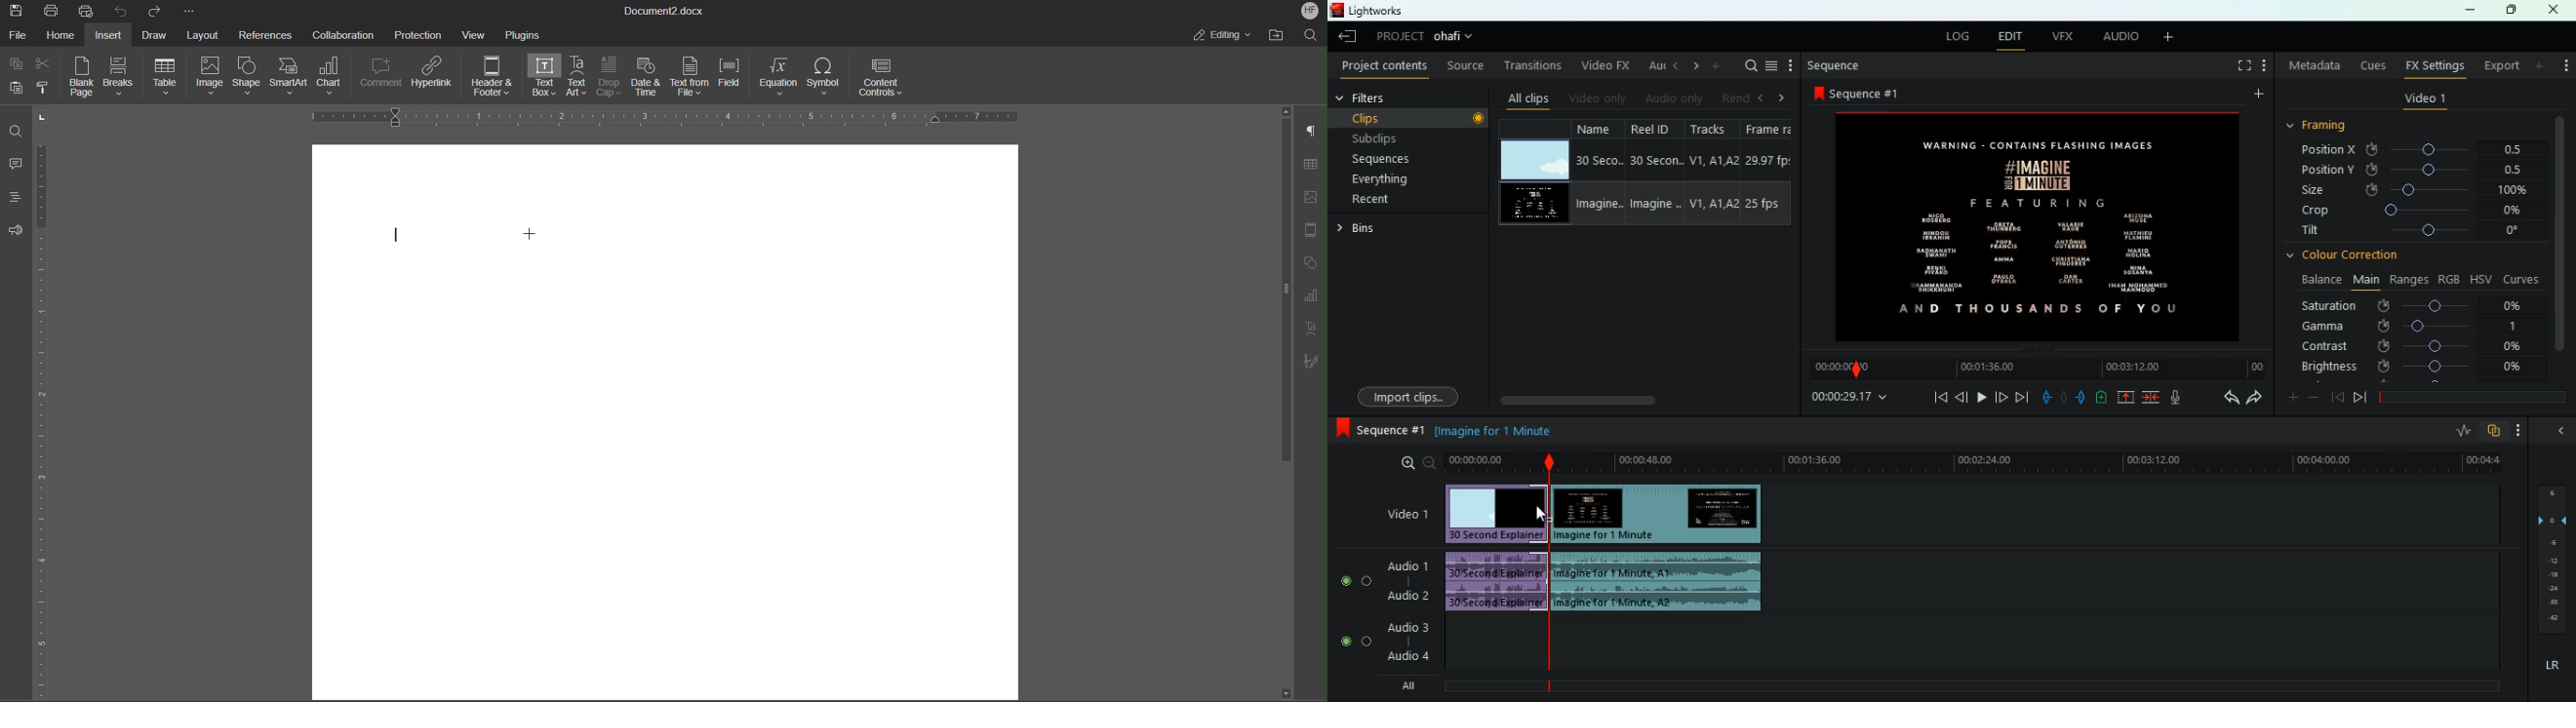 This screenshot has height=728, width=2576. Describe the element at coordinates (60, 34) in the screenshot. I see `Home` at that location.